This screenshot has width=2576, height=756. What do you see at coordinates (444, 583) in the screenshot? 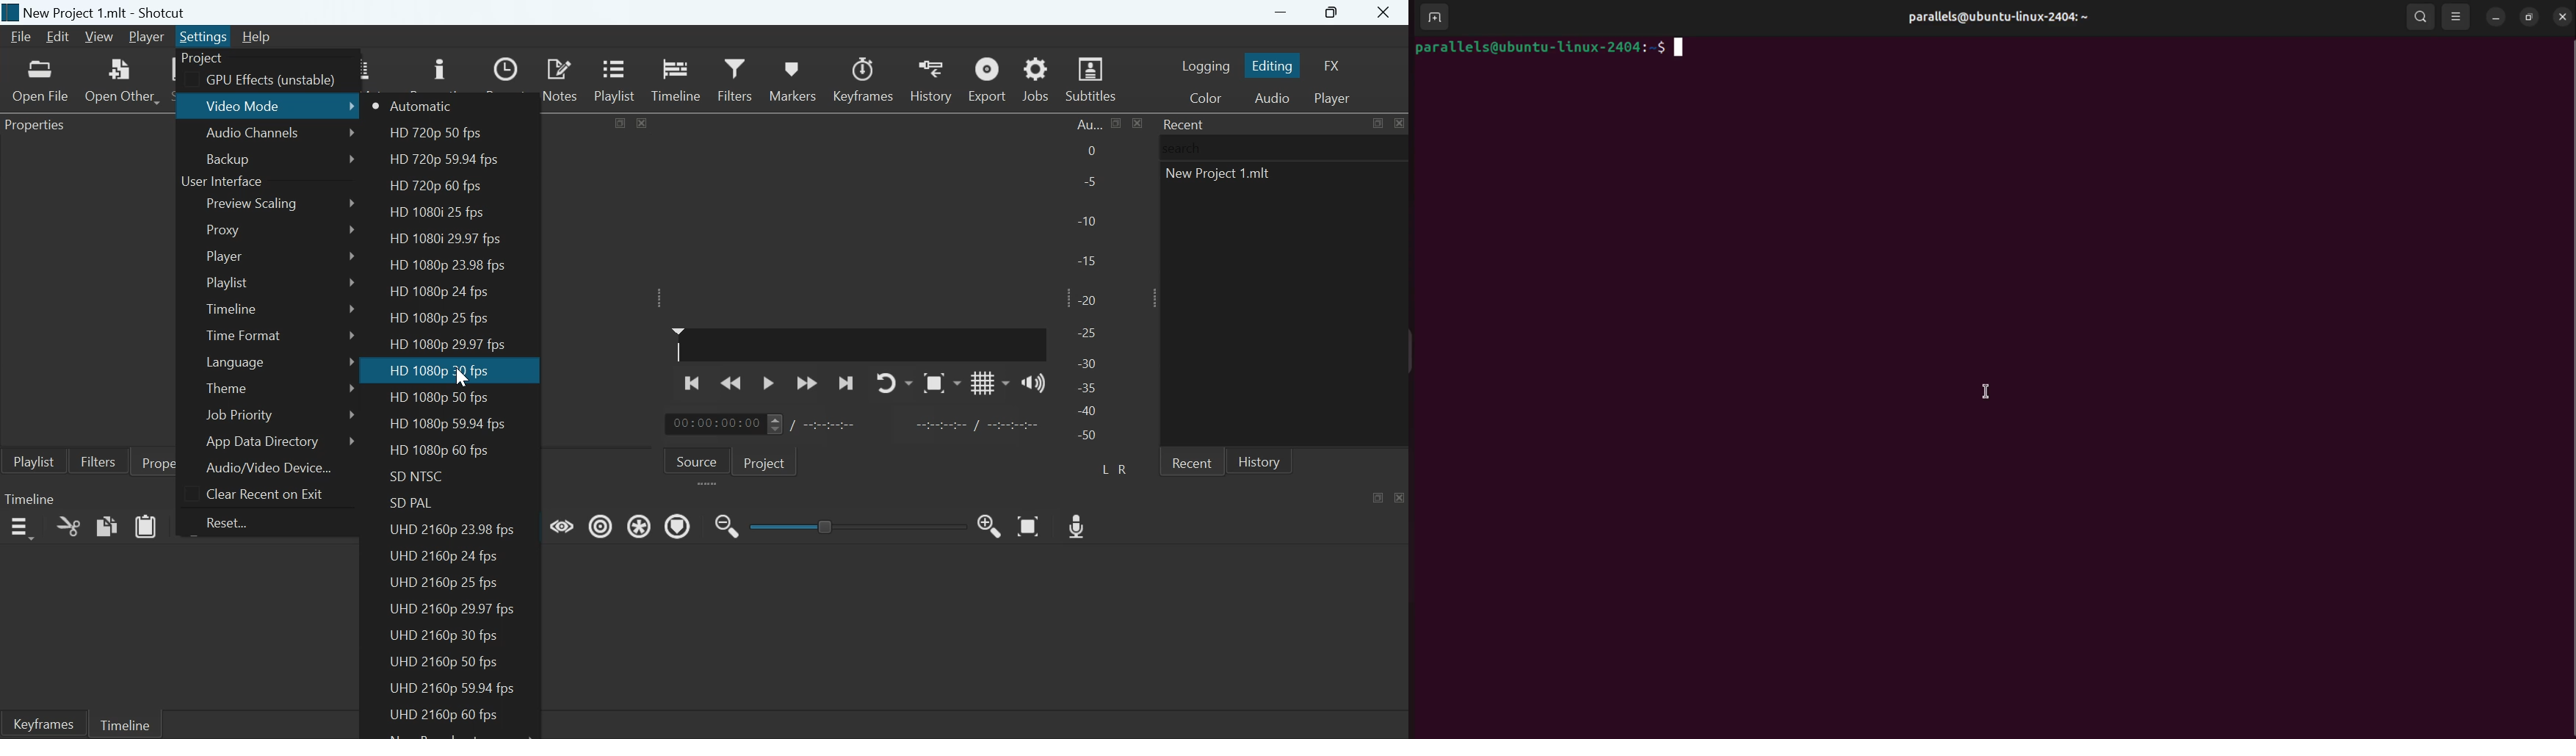
I see `UHD 2160p 25 fps` at bounding box center [444, 583].